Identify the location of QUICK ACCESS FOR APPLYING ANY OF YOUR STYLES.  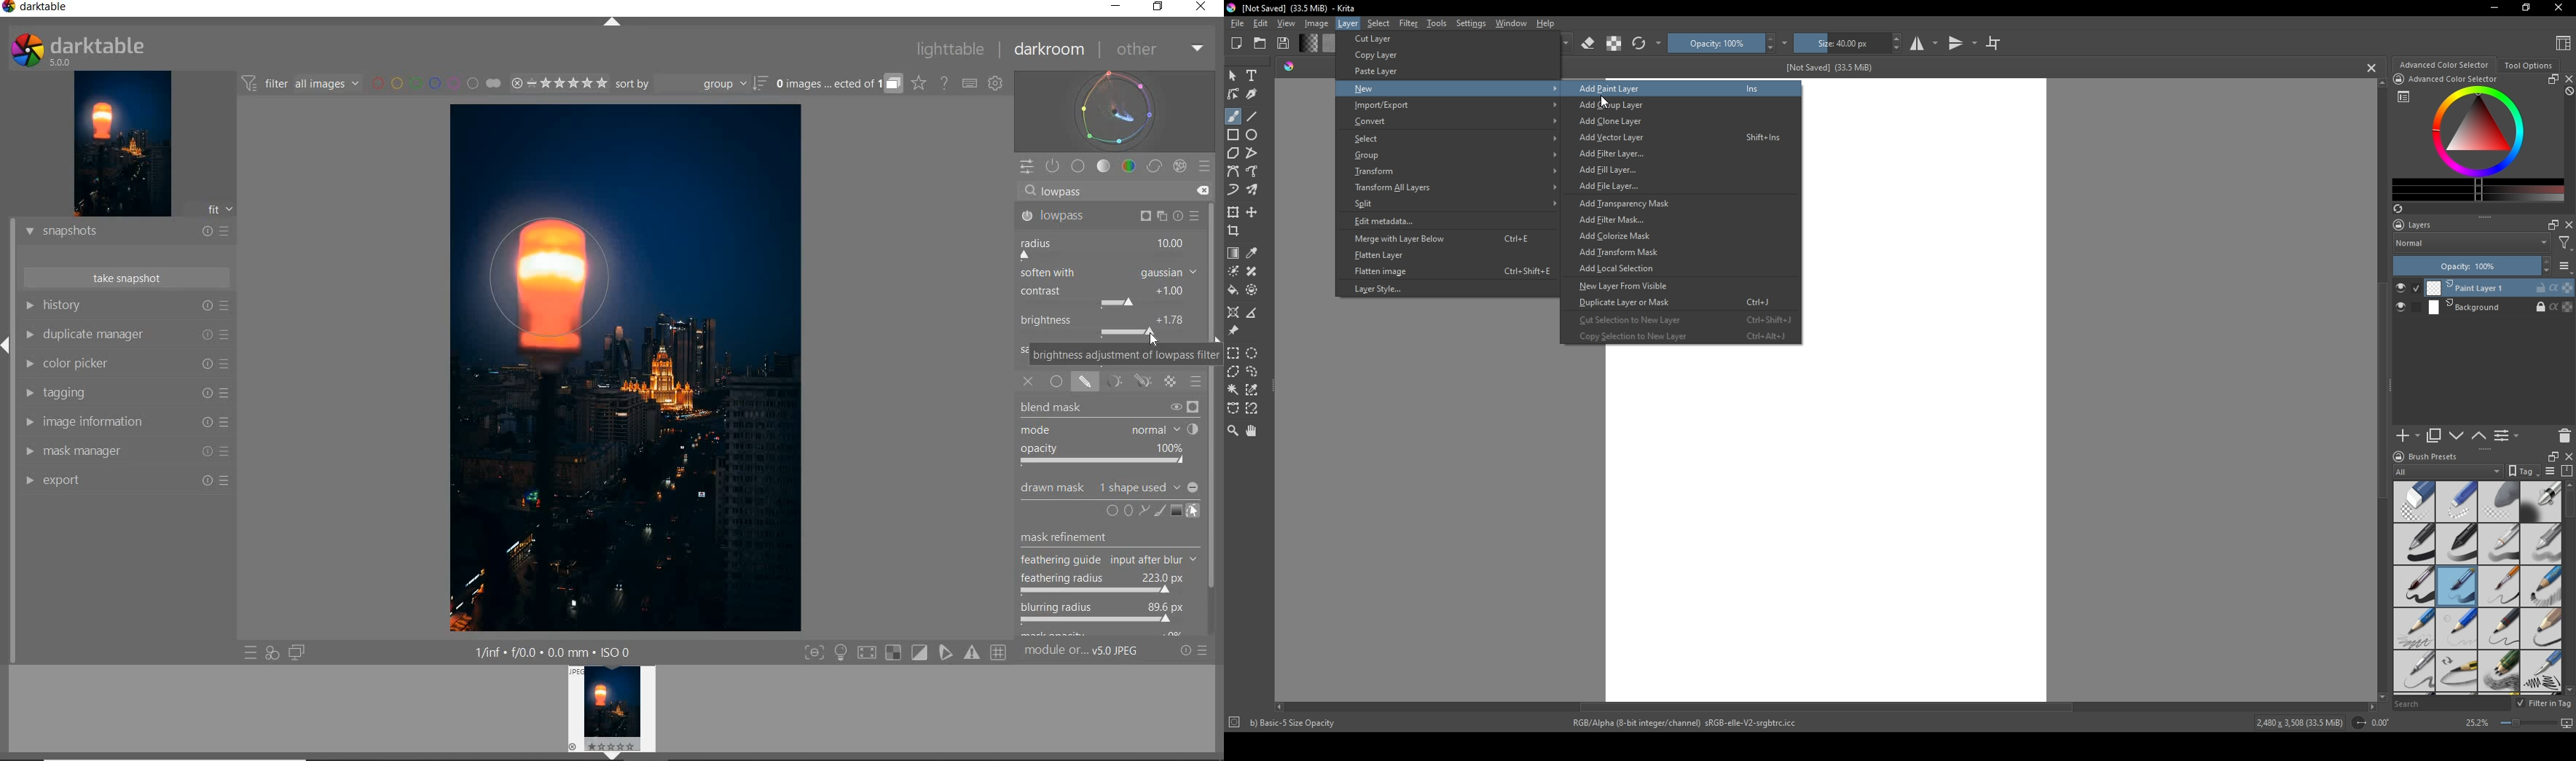
(271, 653).